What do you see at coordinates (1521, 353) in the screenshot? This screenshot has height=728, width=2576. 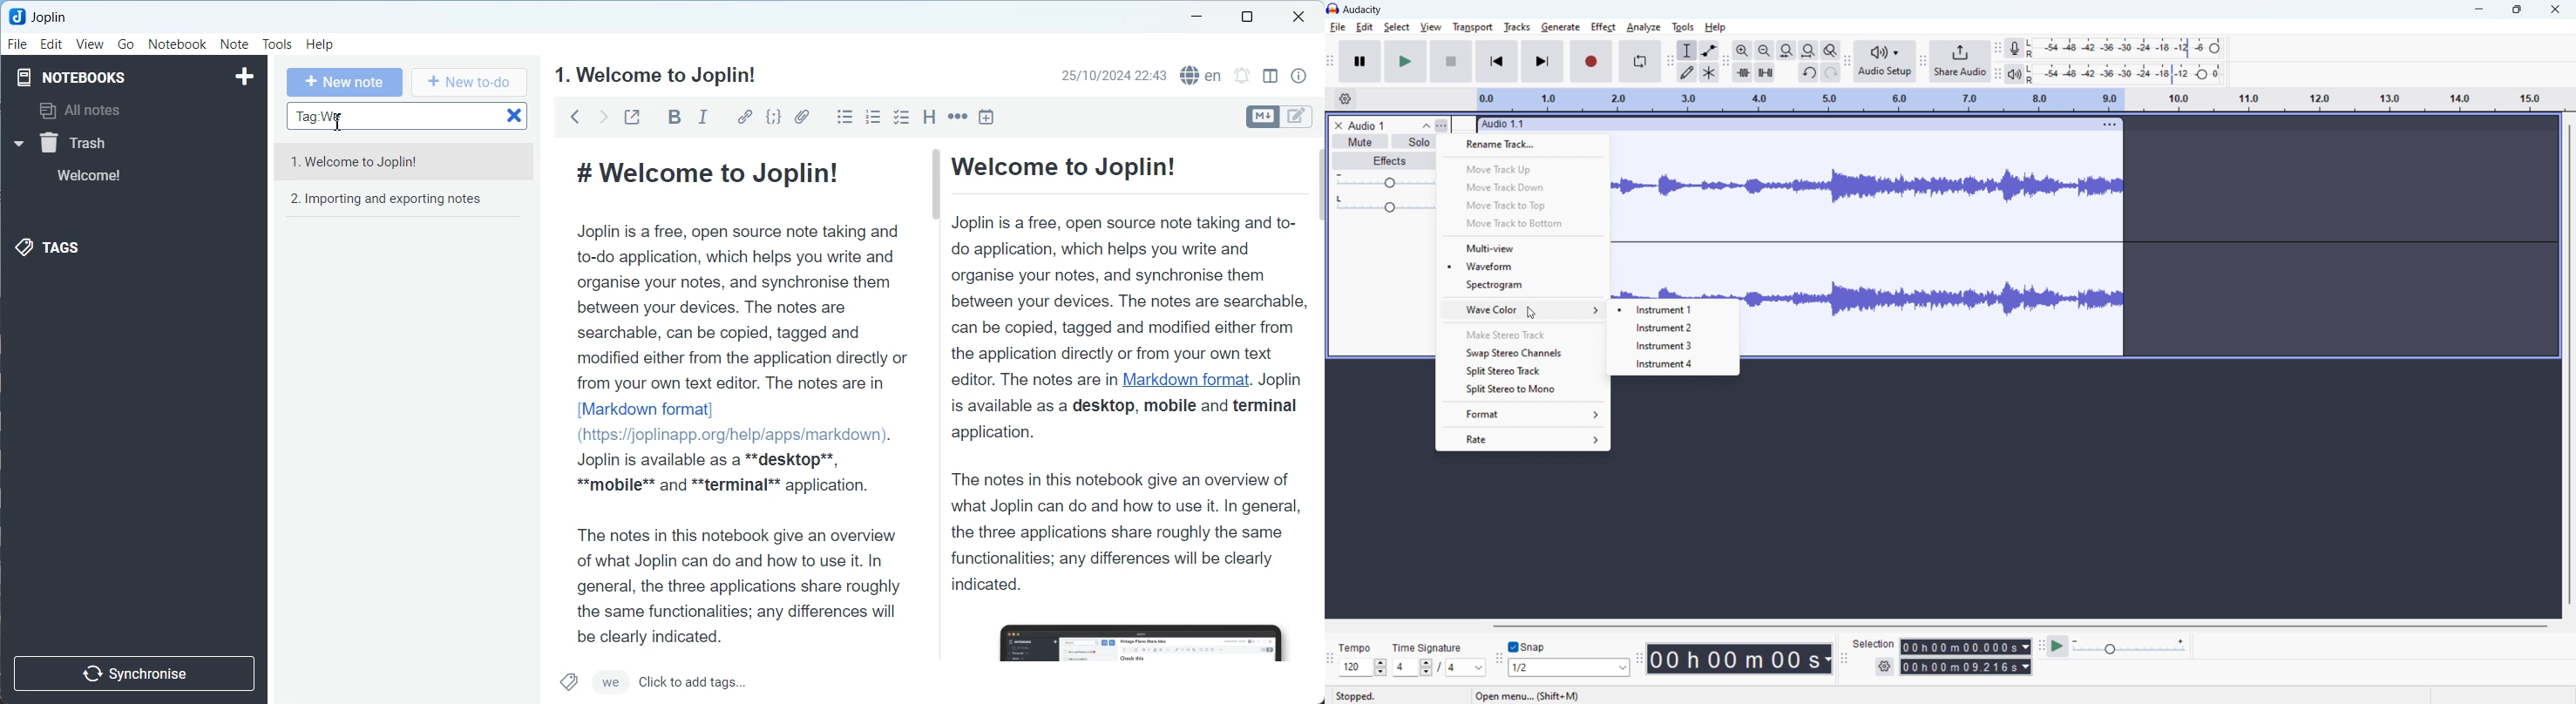 I see `swap stereo channels` at bounding box center [1521, 353].